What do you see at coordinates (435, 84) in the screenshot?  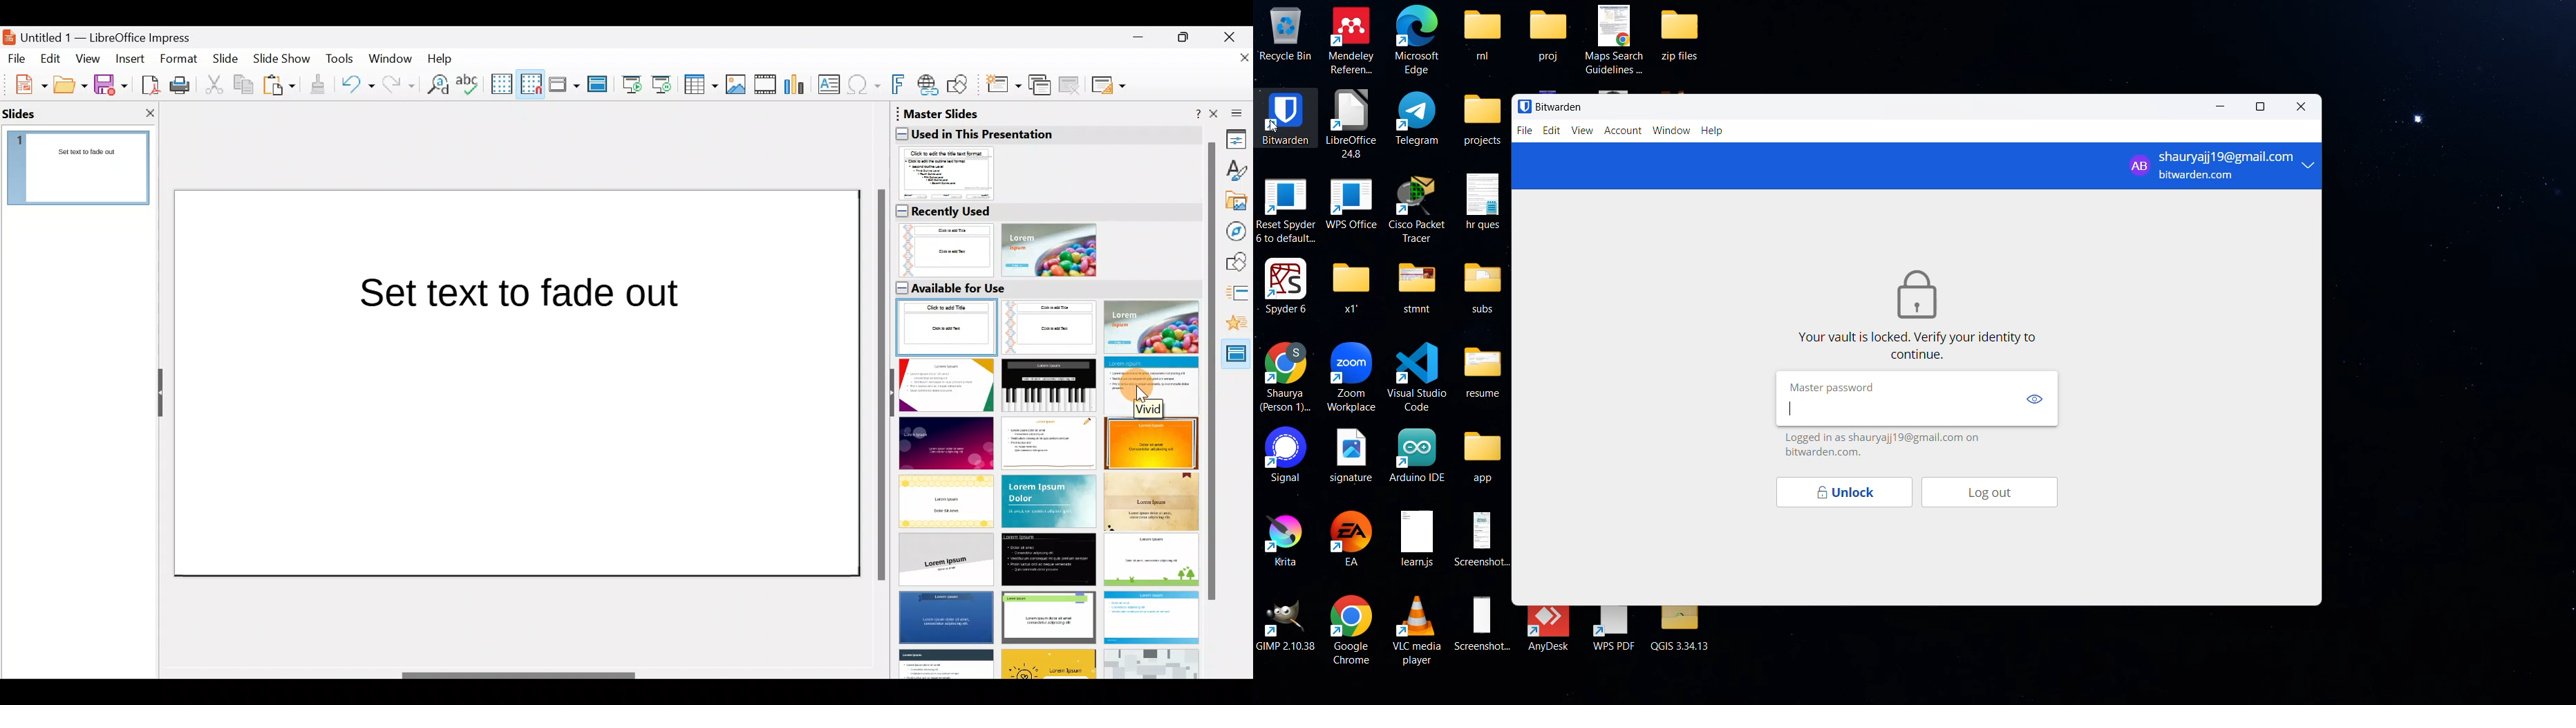 I see `Find and replace` at bounding box center [435, 84].